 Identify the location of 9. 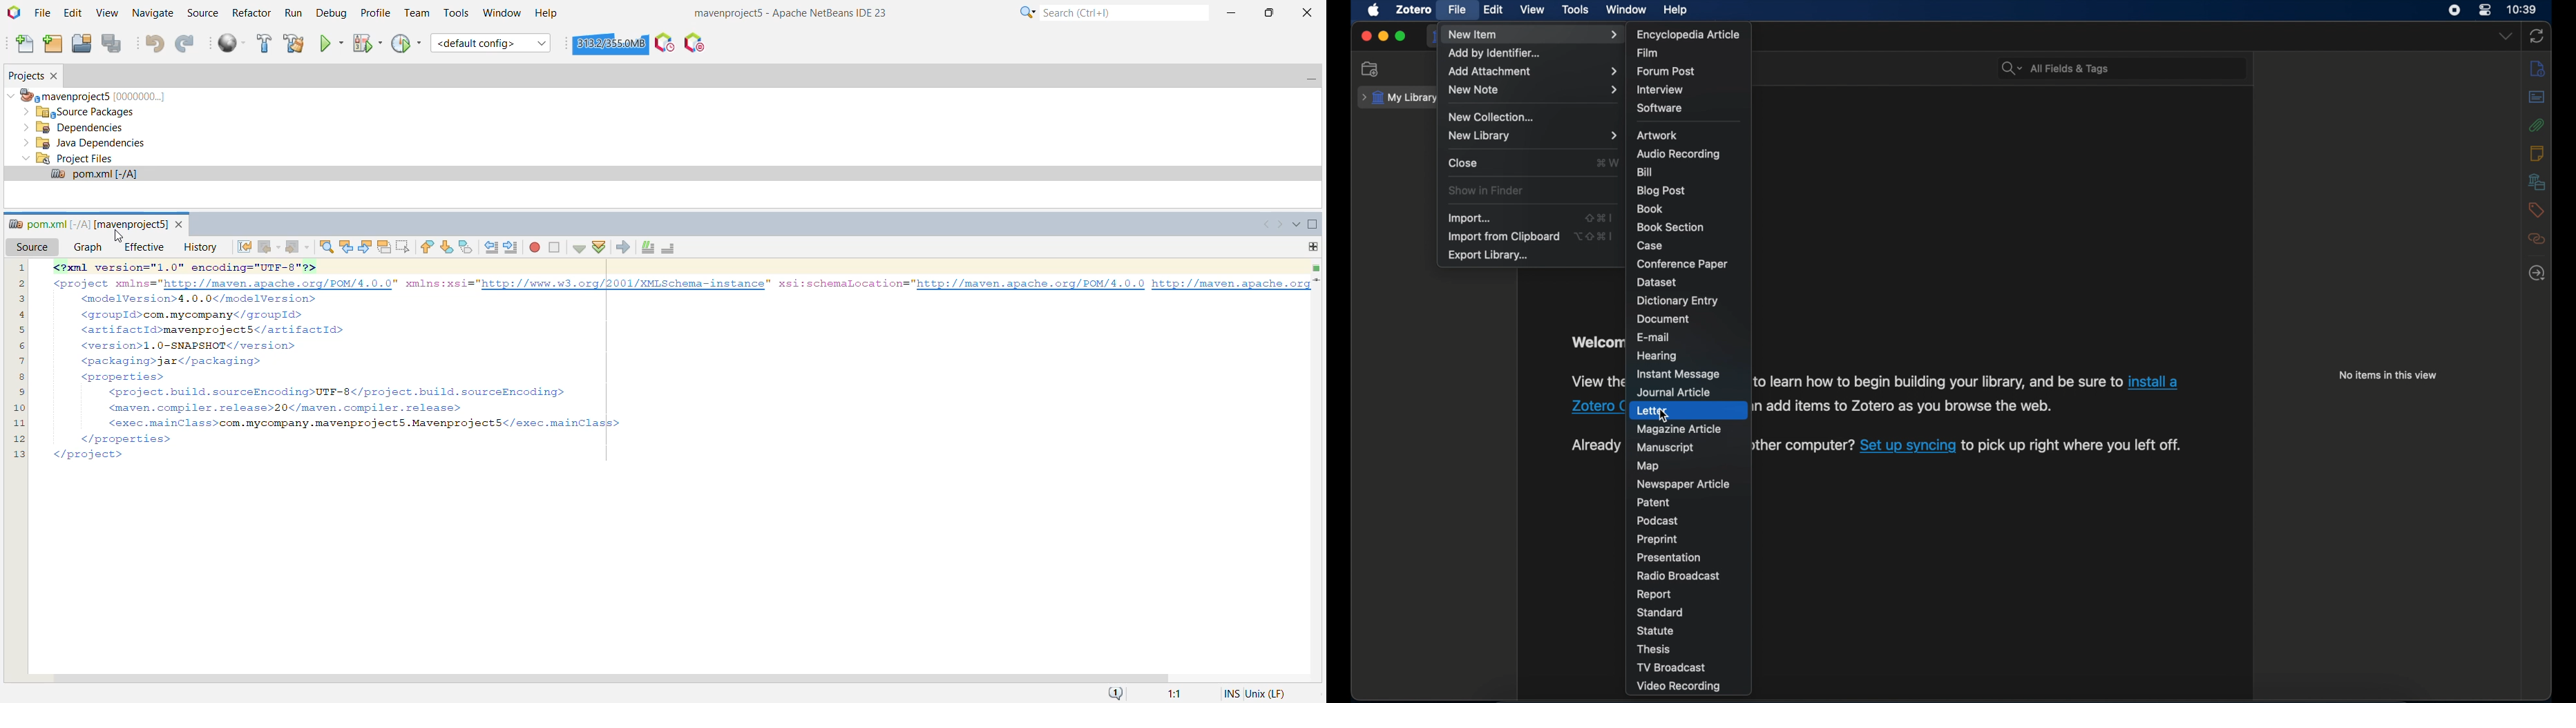
(17, 389).